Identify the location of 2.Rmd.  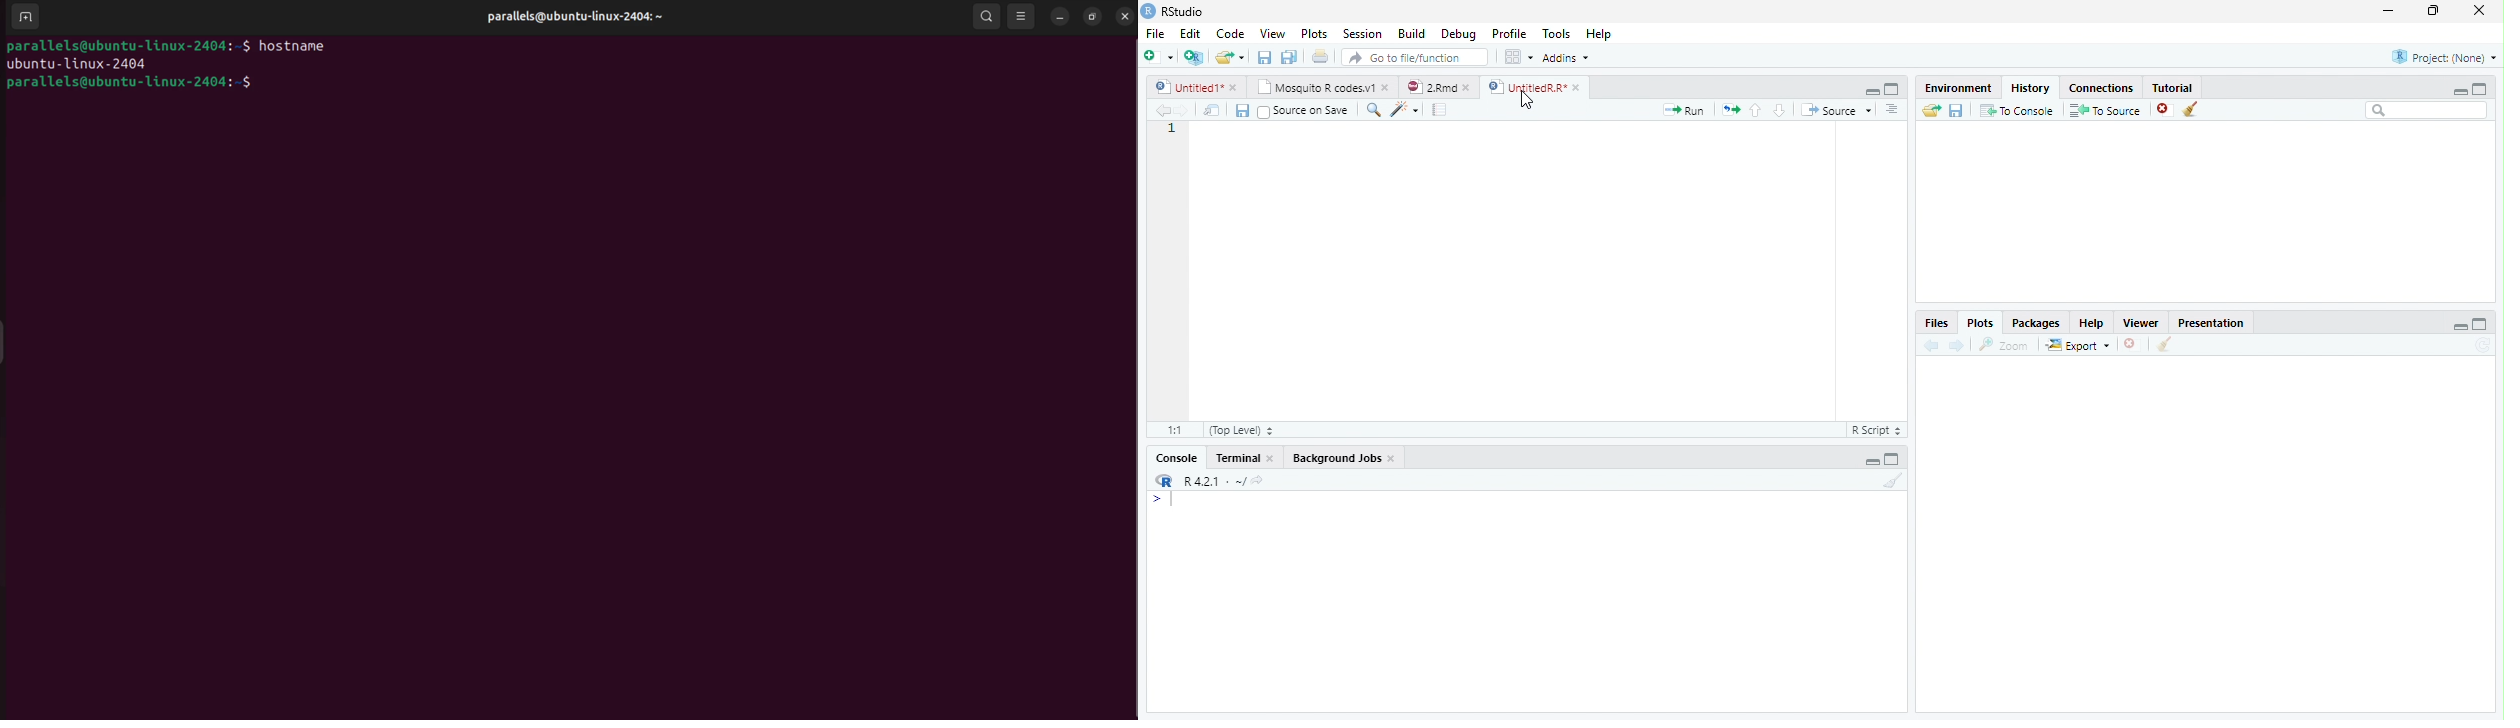
(1441, 88).